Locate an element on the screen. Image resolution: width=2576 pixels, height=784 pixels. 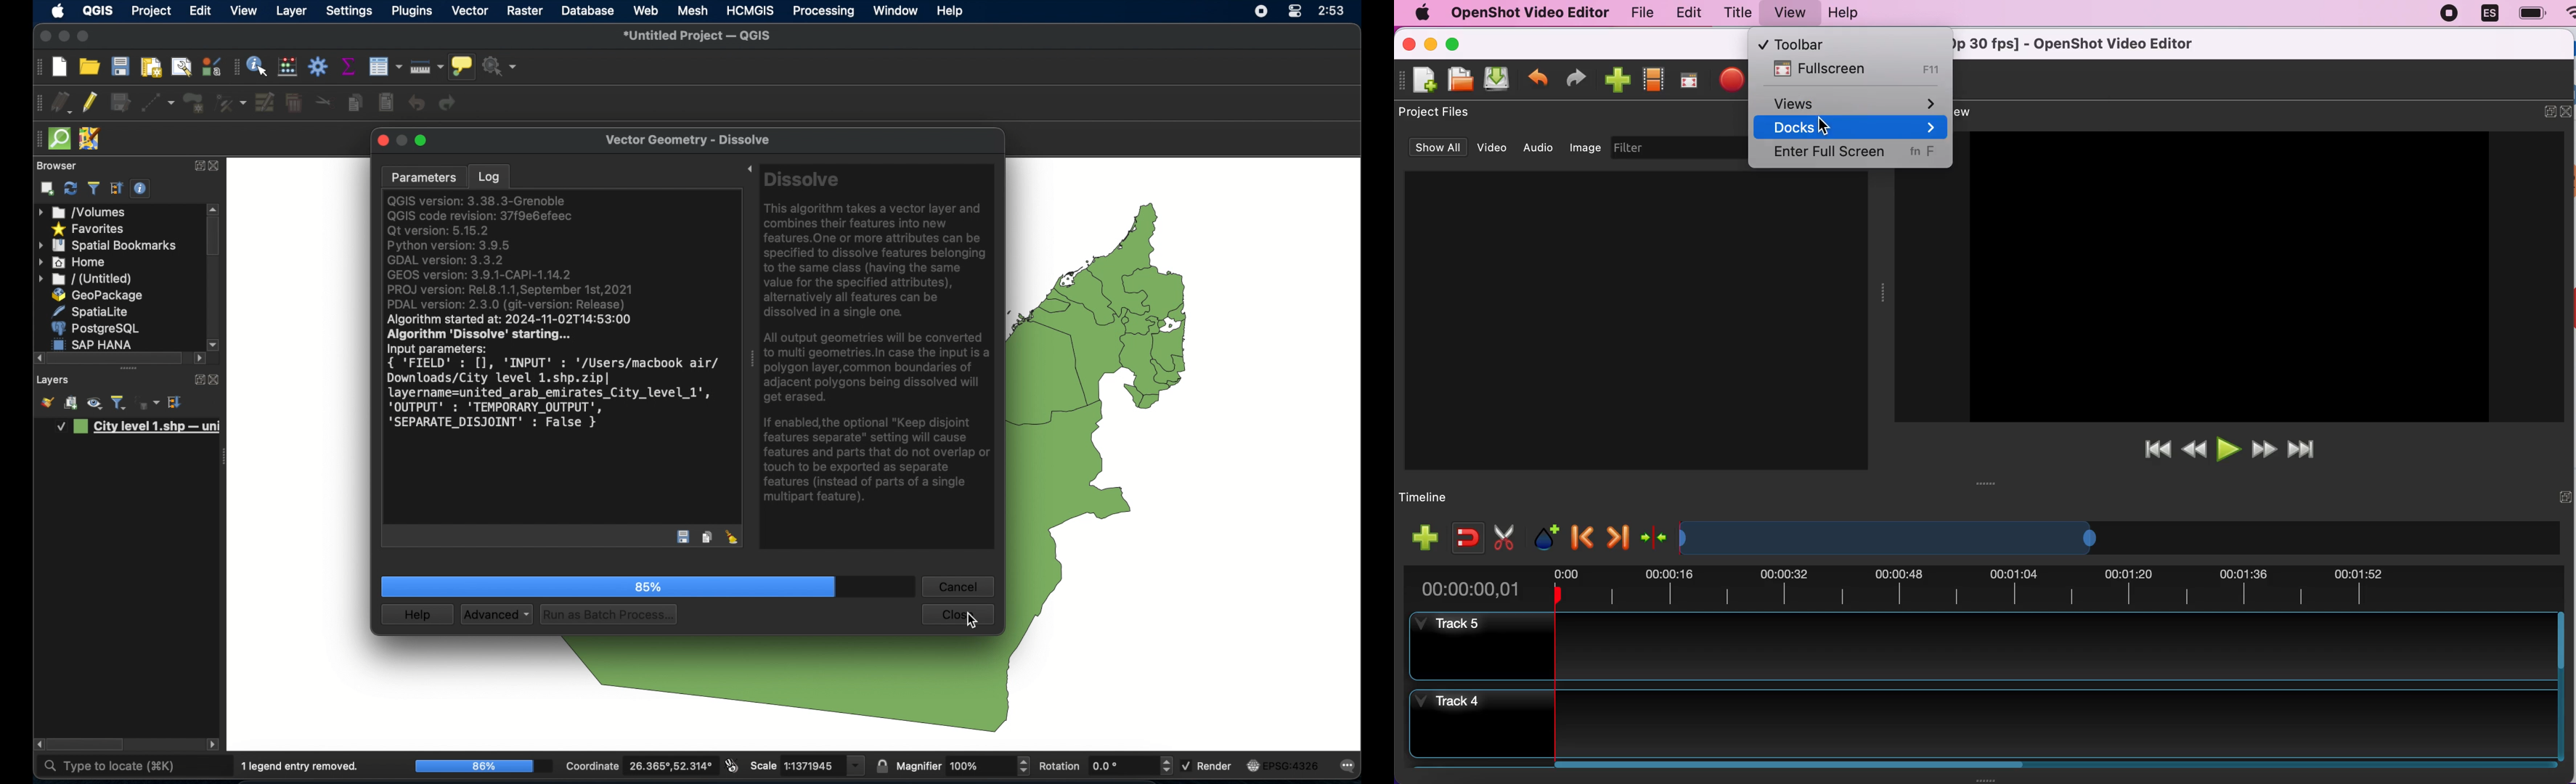
identify feature is located at coordinates (258, 67).